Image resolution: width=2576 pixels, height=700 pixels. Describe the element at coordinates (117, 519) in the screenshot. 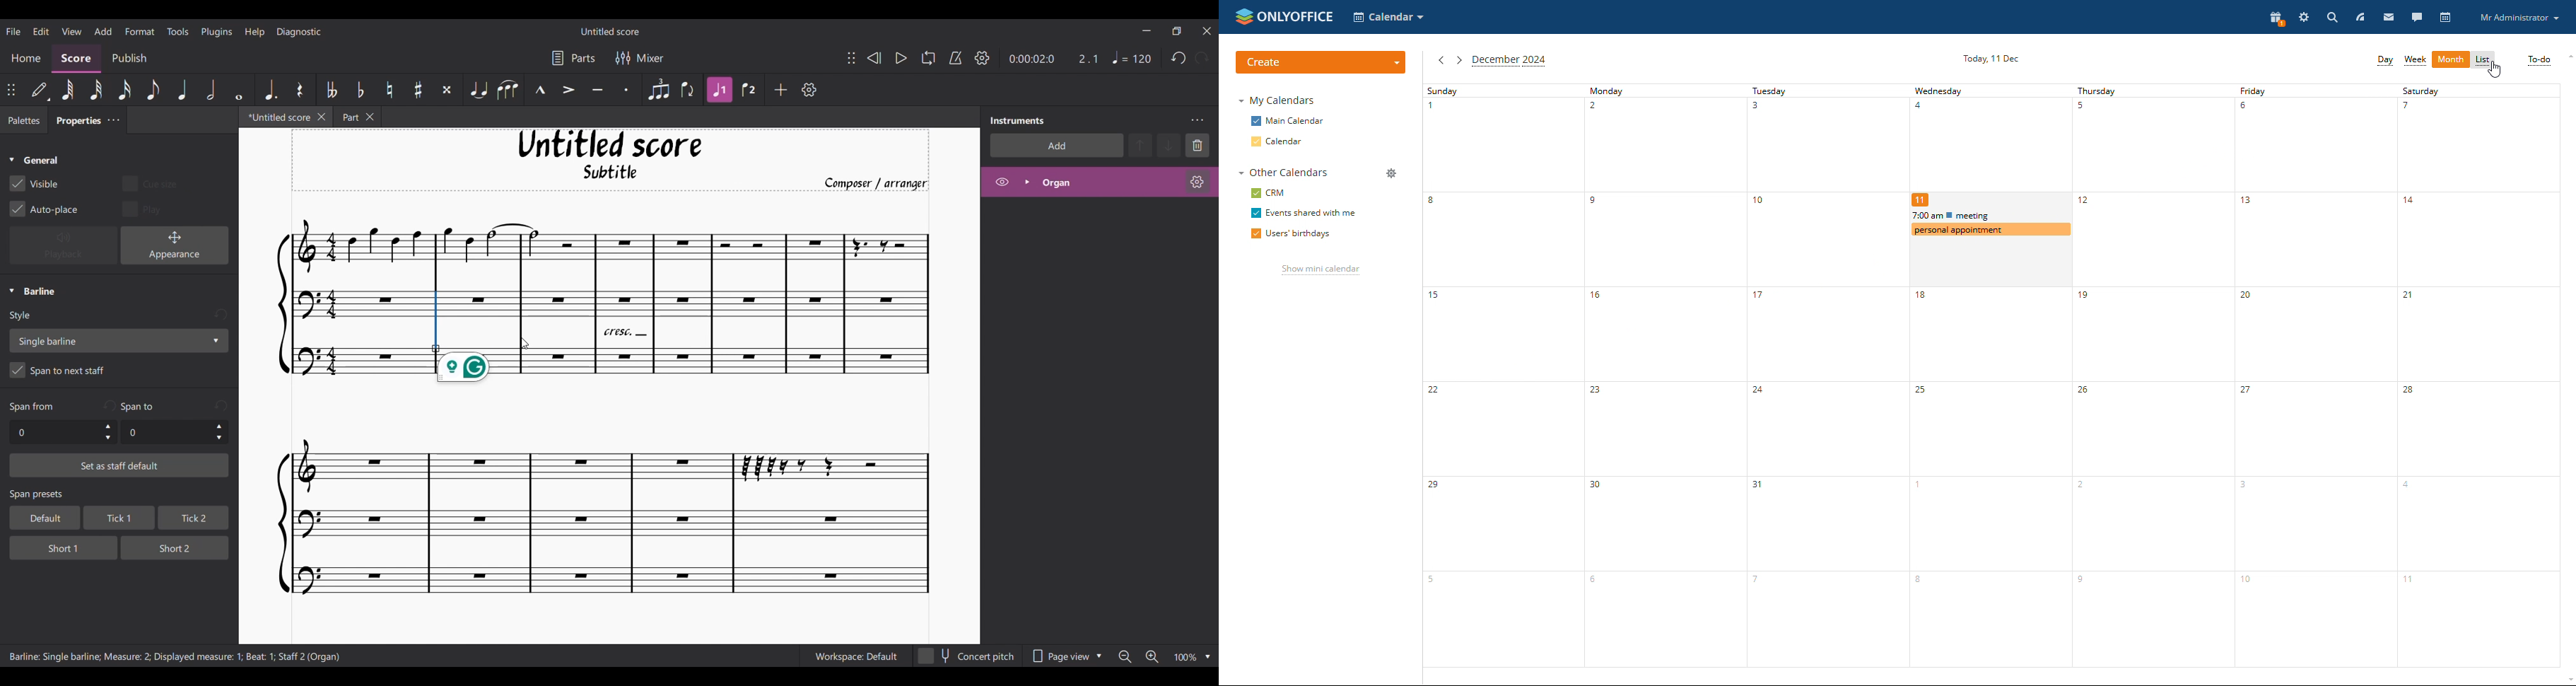

I see `tick 1` at that location.